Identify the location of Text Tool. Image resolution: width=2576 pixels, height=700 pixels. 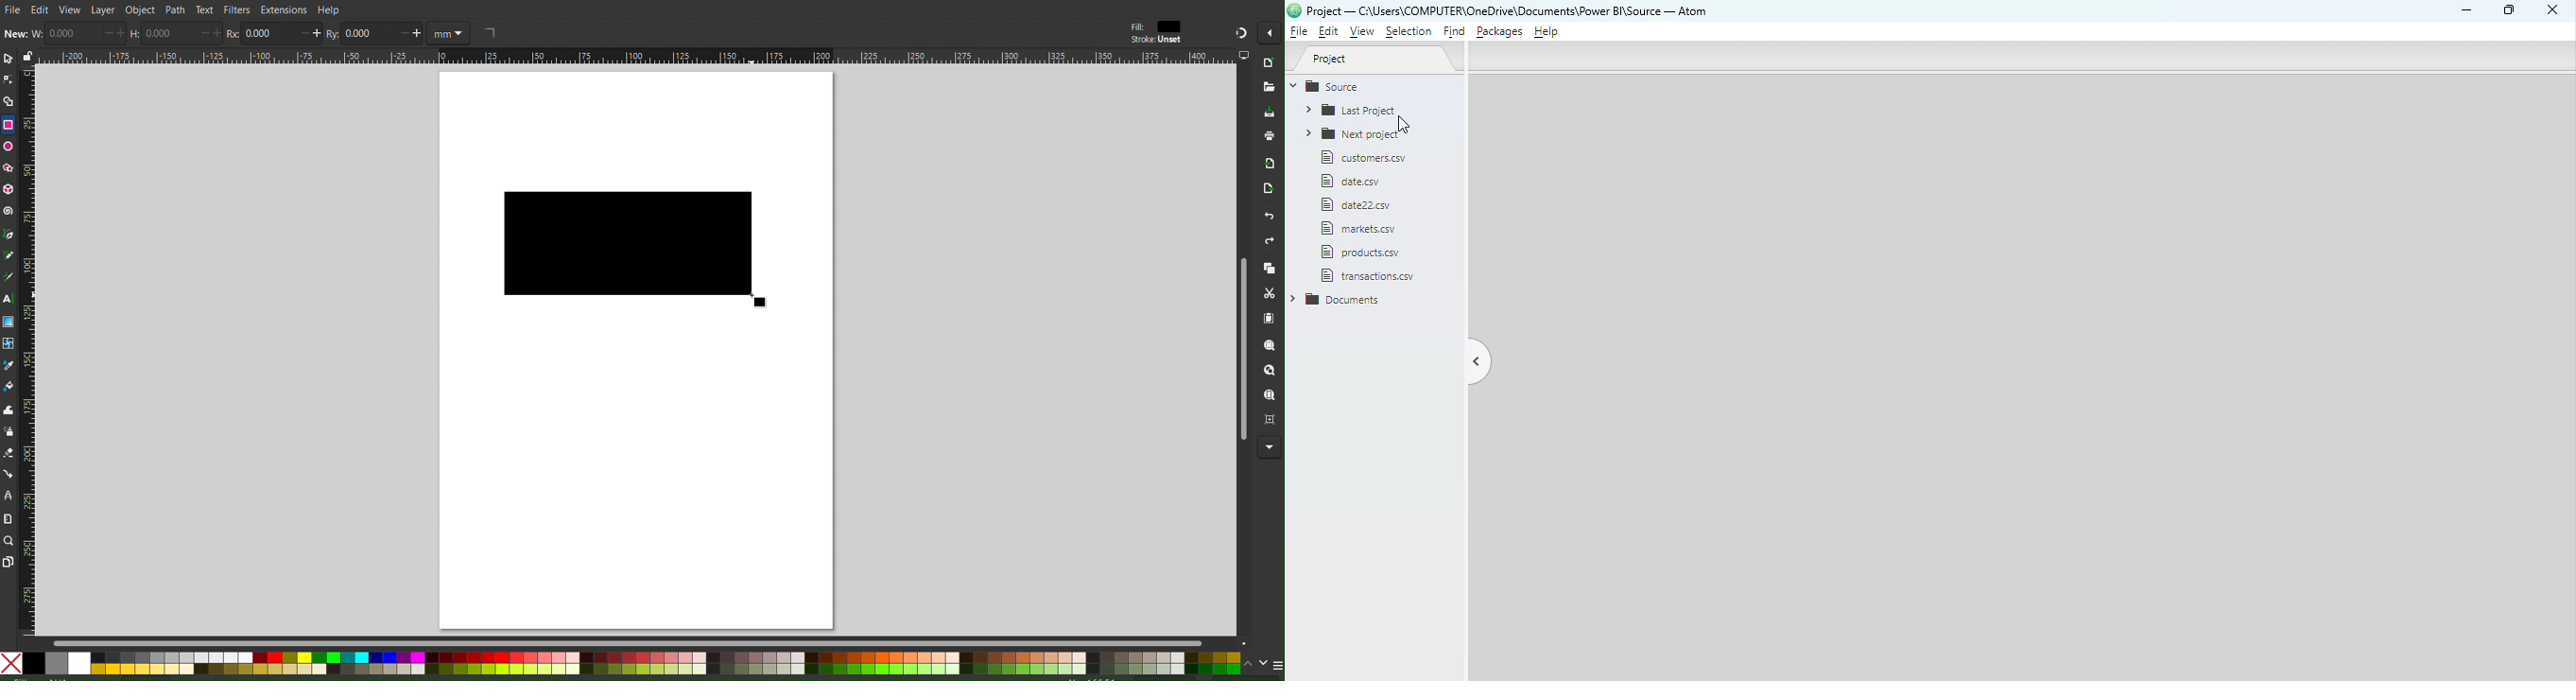
(8, 299).